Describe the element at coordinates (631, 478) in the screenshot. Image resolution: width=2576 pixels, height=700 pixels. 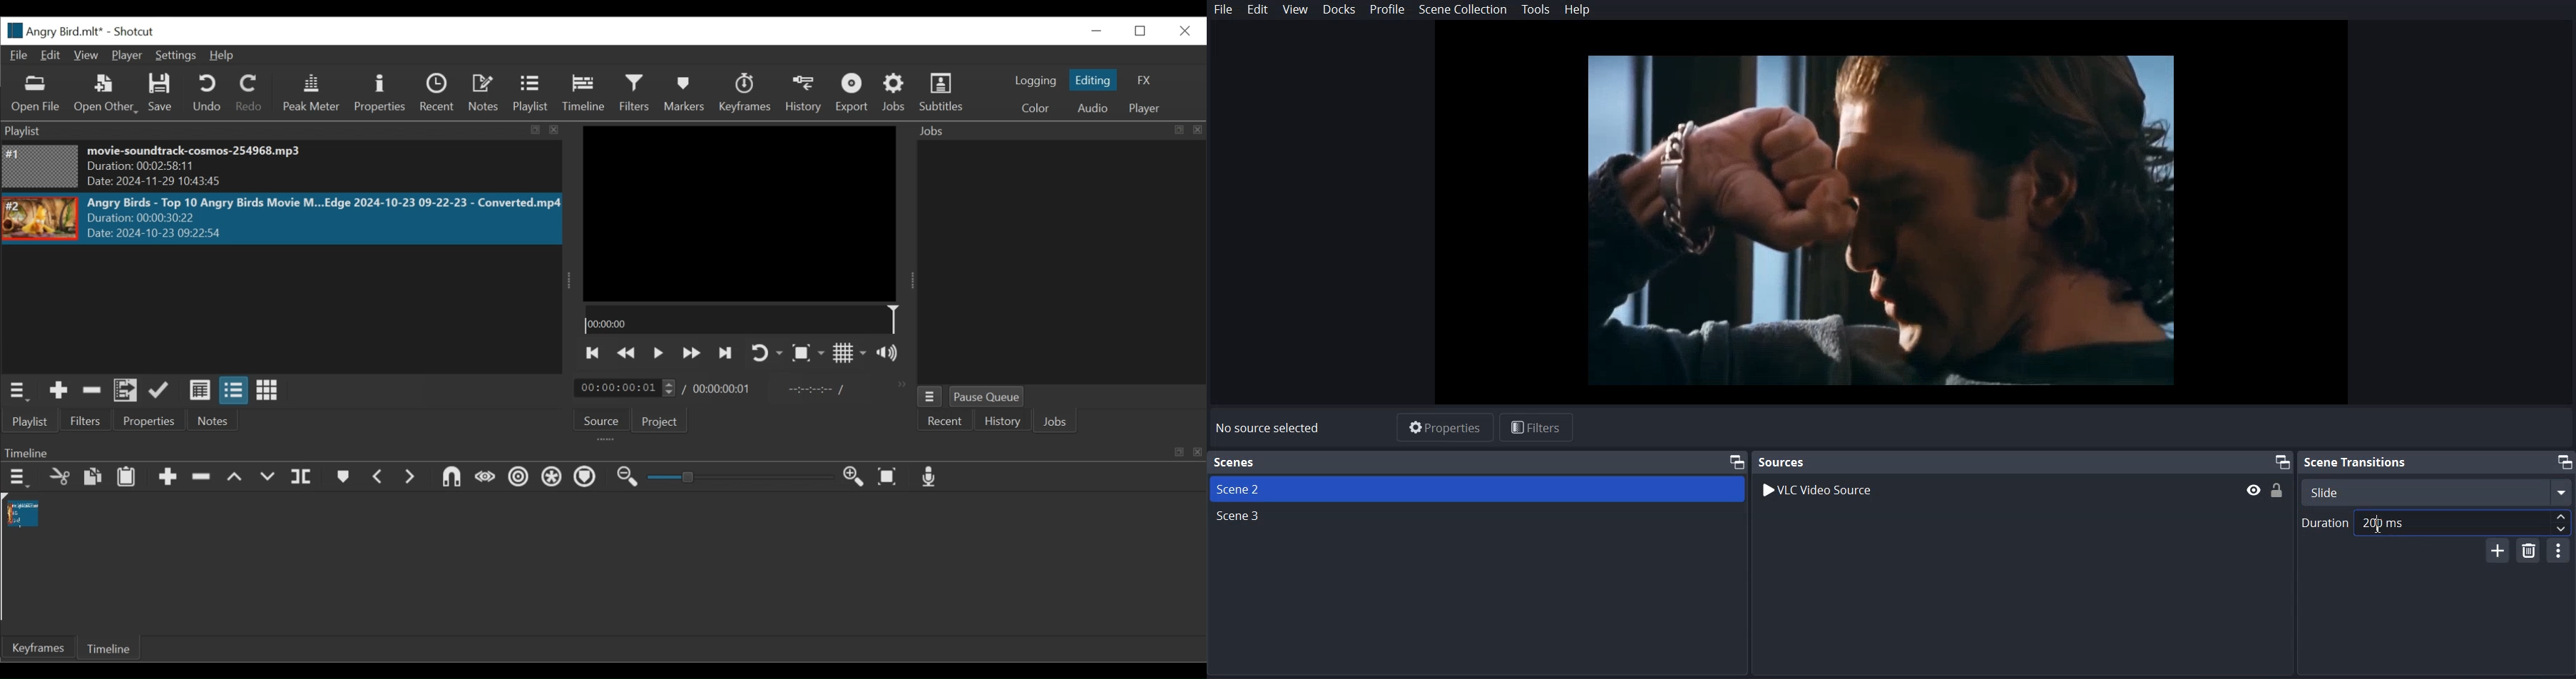
I see `Zoom timeline out` at that location.